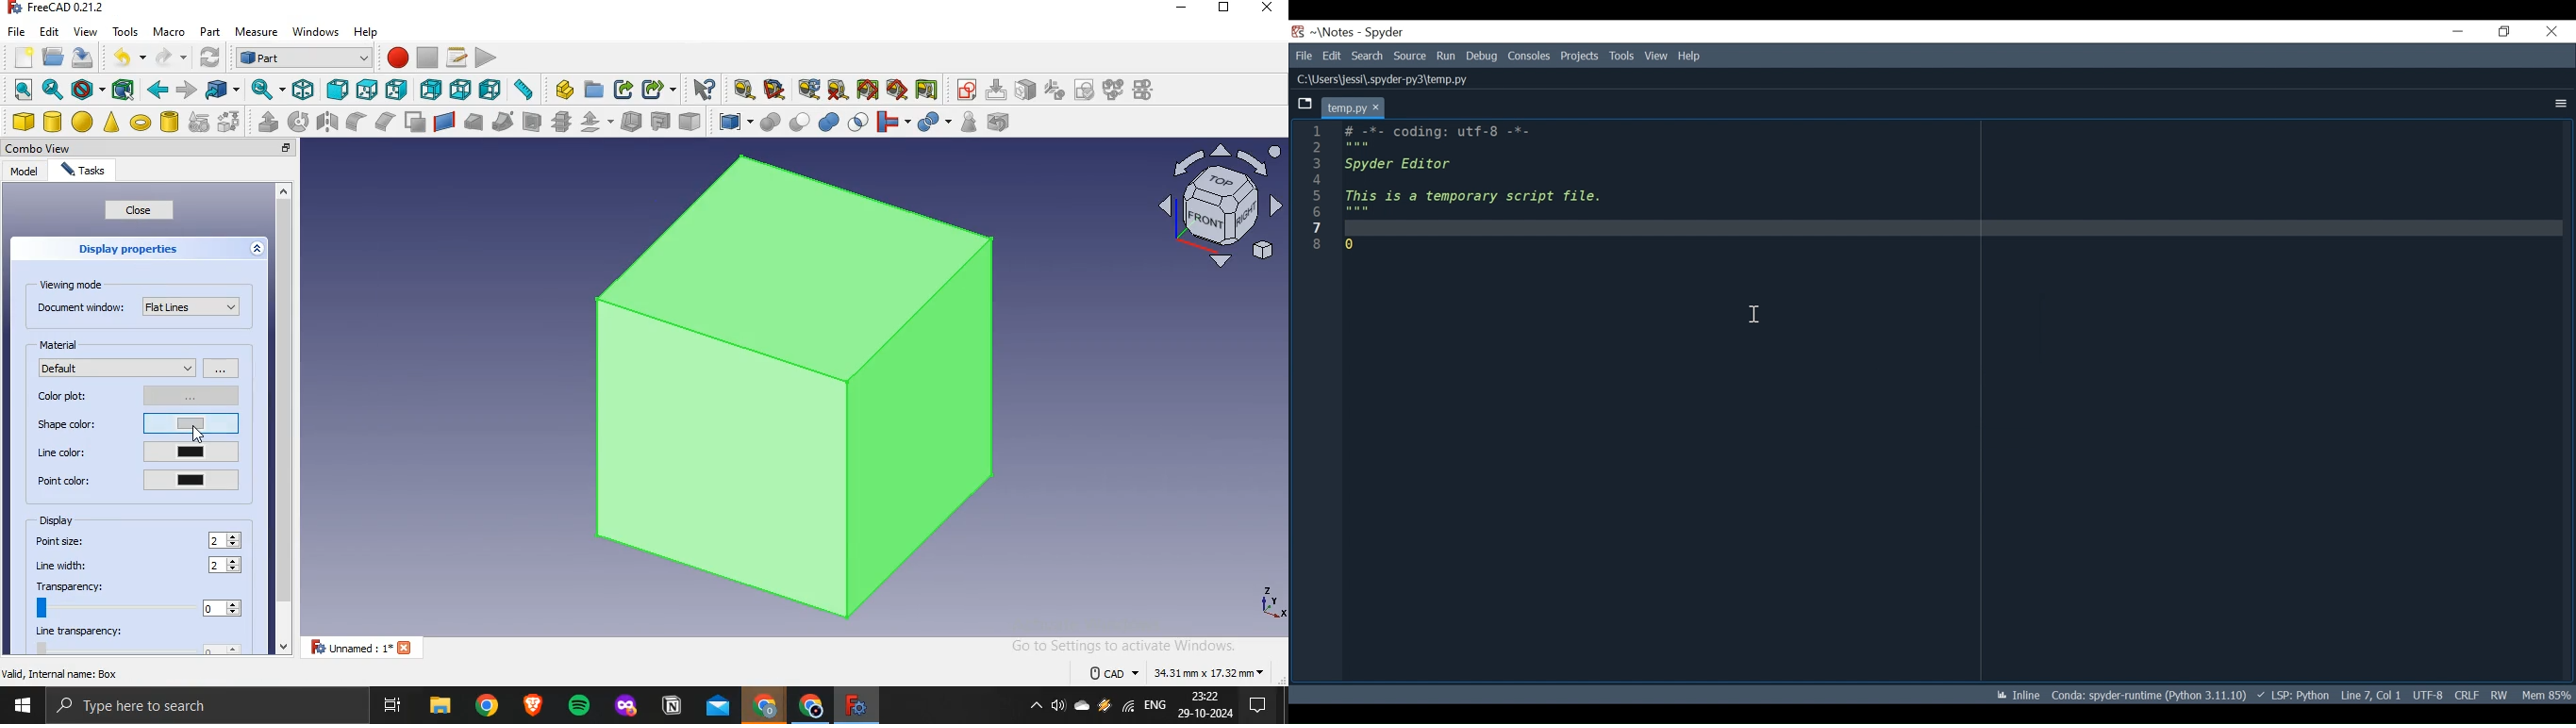 The width and height of the screenshot is (2576, 728). I want to click on right, so click(396, 90).